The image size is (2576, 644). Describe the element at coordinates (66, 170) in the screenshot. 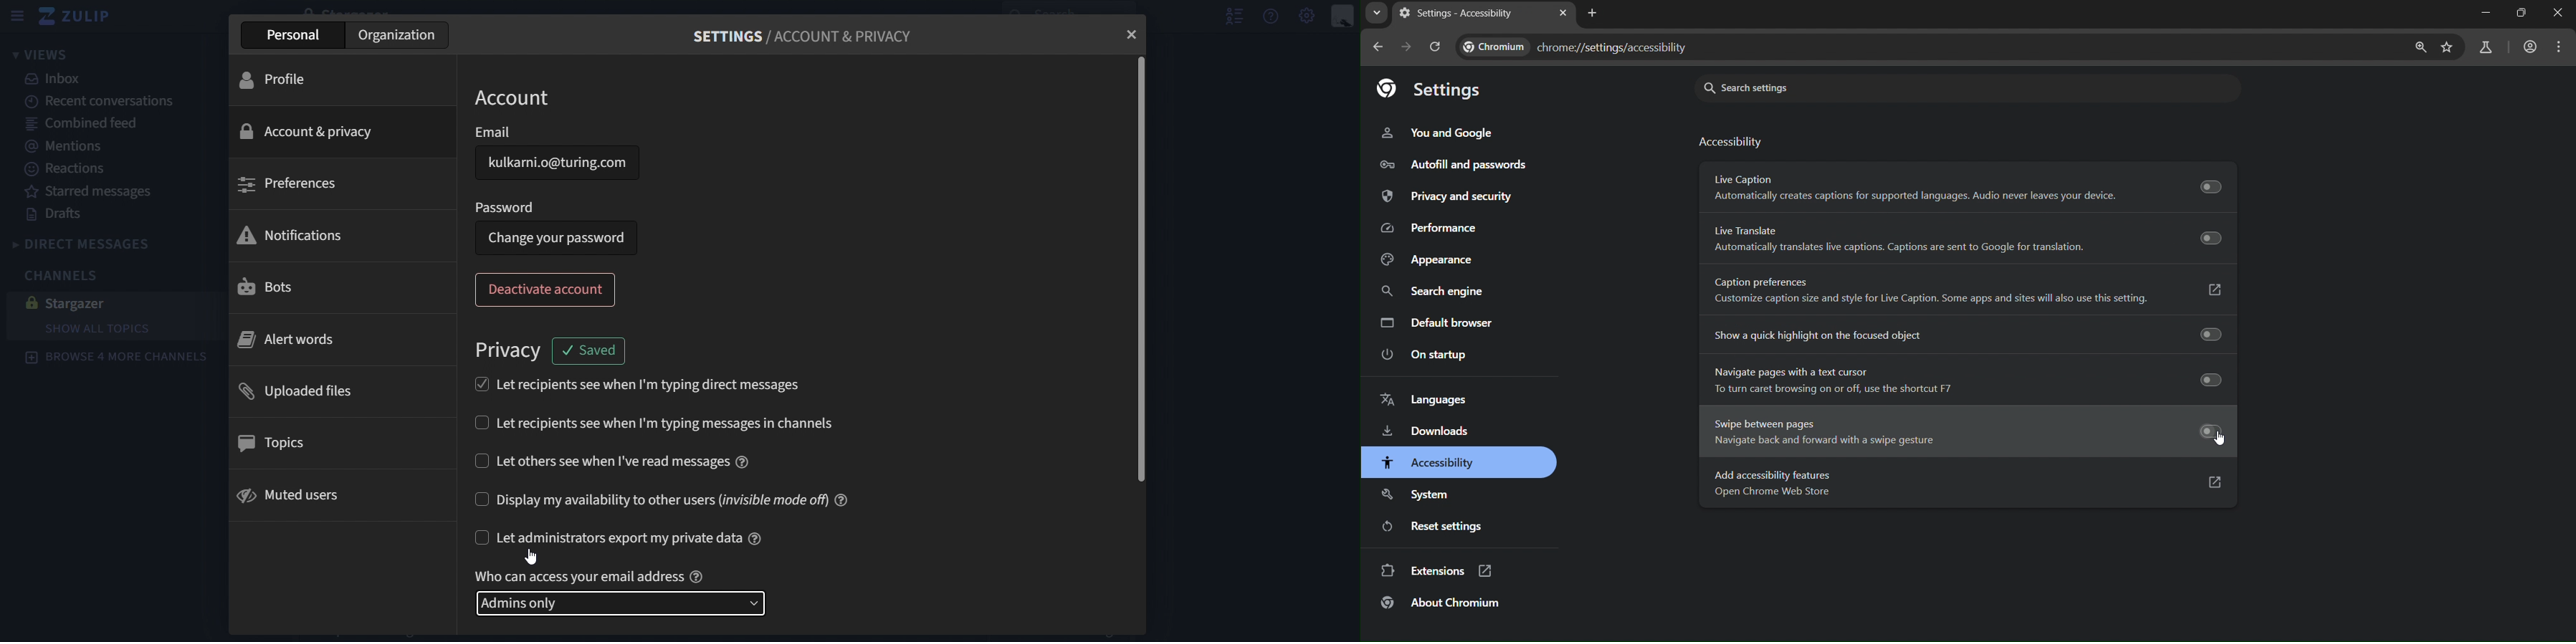

I see `reactions` at that location.